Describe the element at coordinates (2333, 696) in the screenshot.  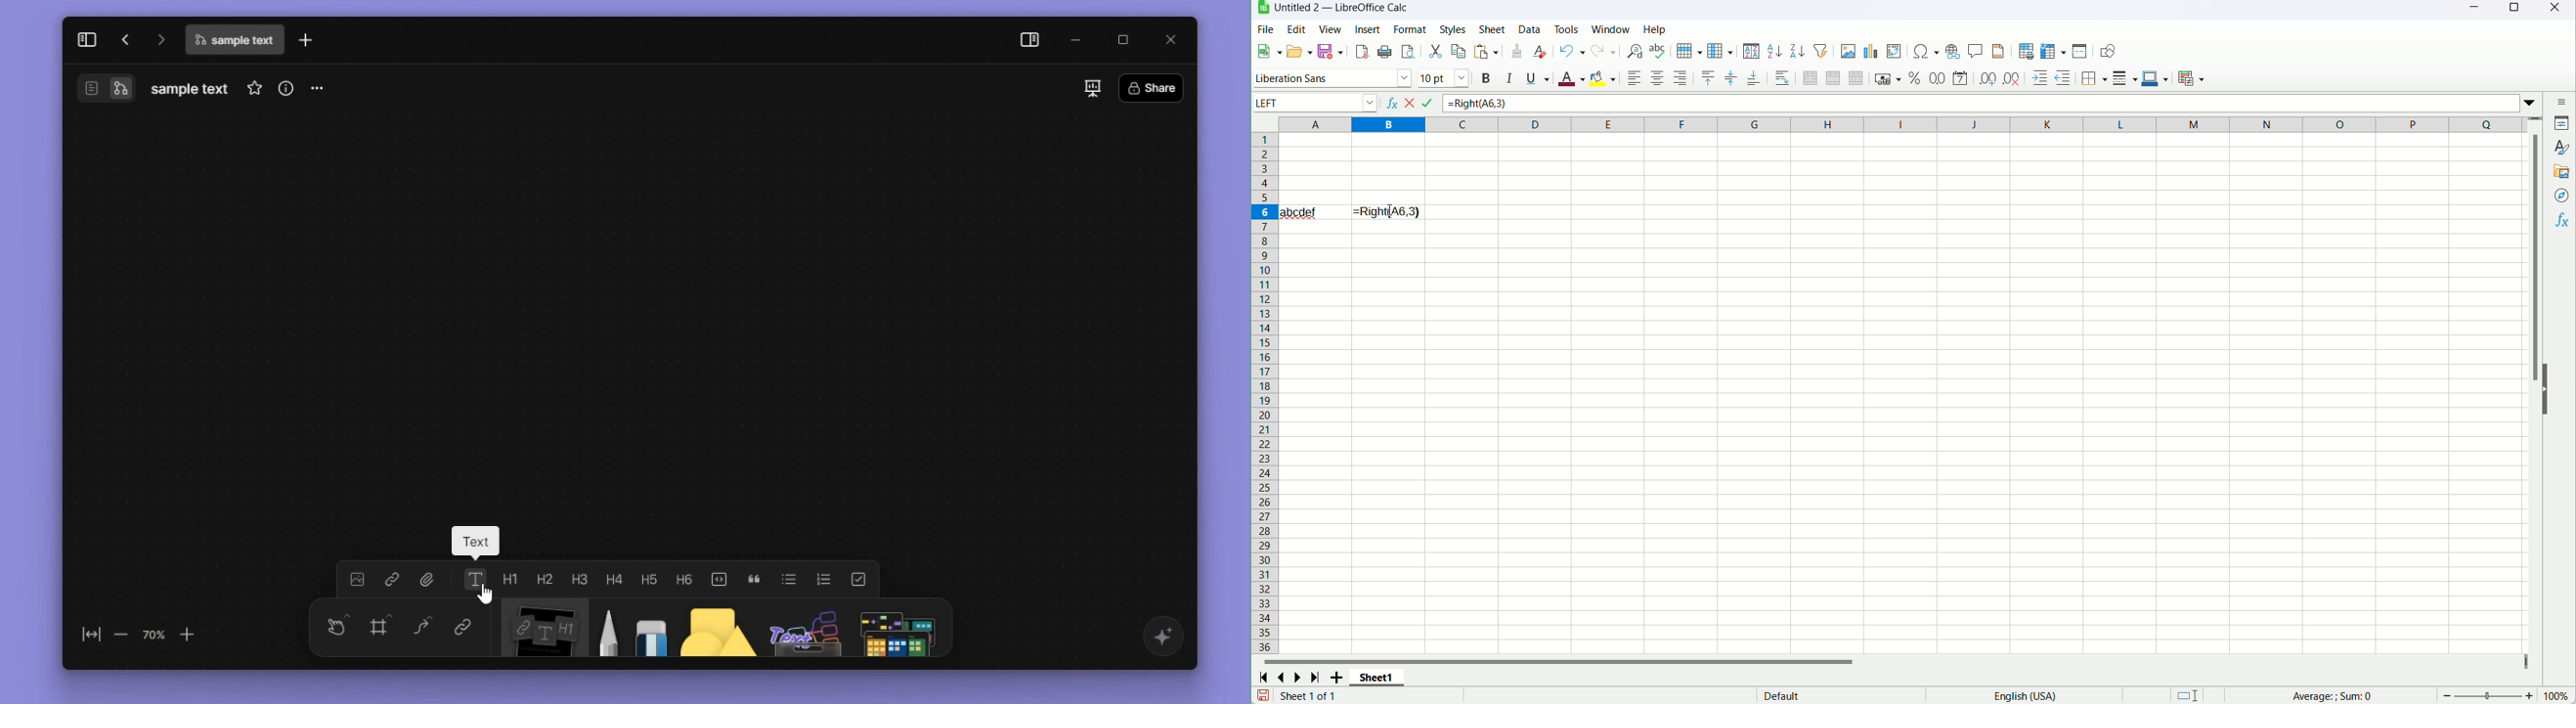
I see `average:; Sum:0` at that location.